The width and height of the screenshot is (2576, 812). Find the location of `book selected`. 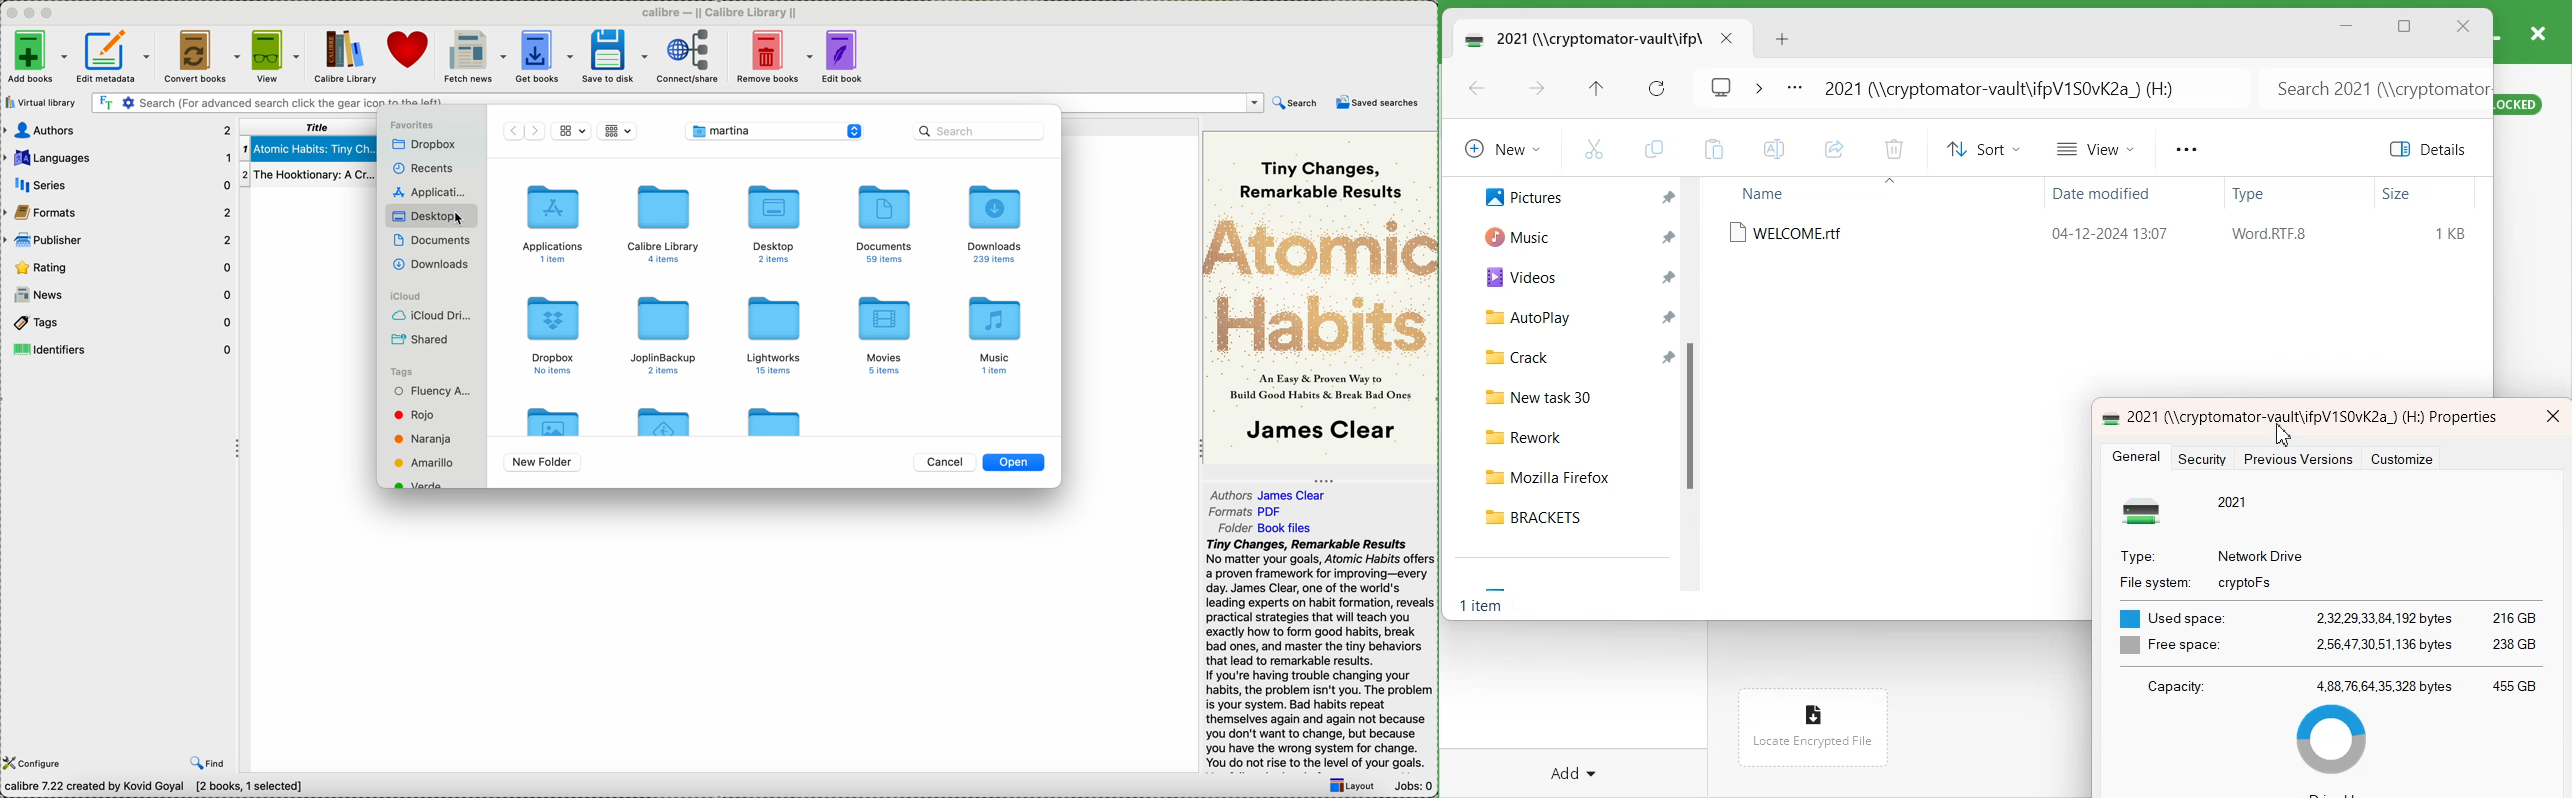

book selected is located at coordinates (309, 149).